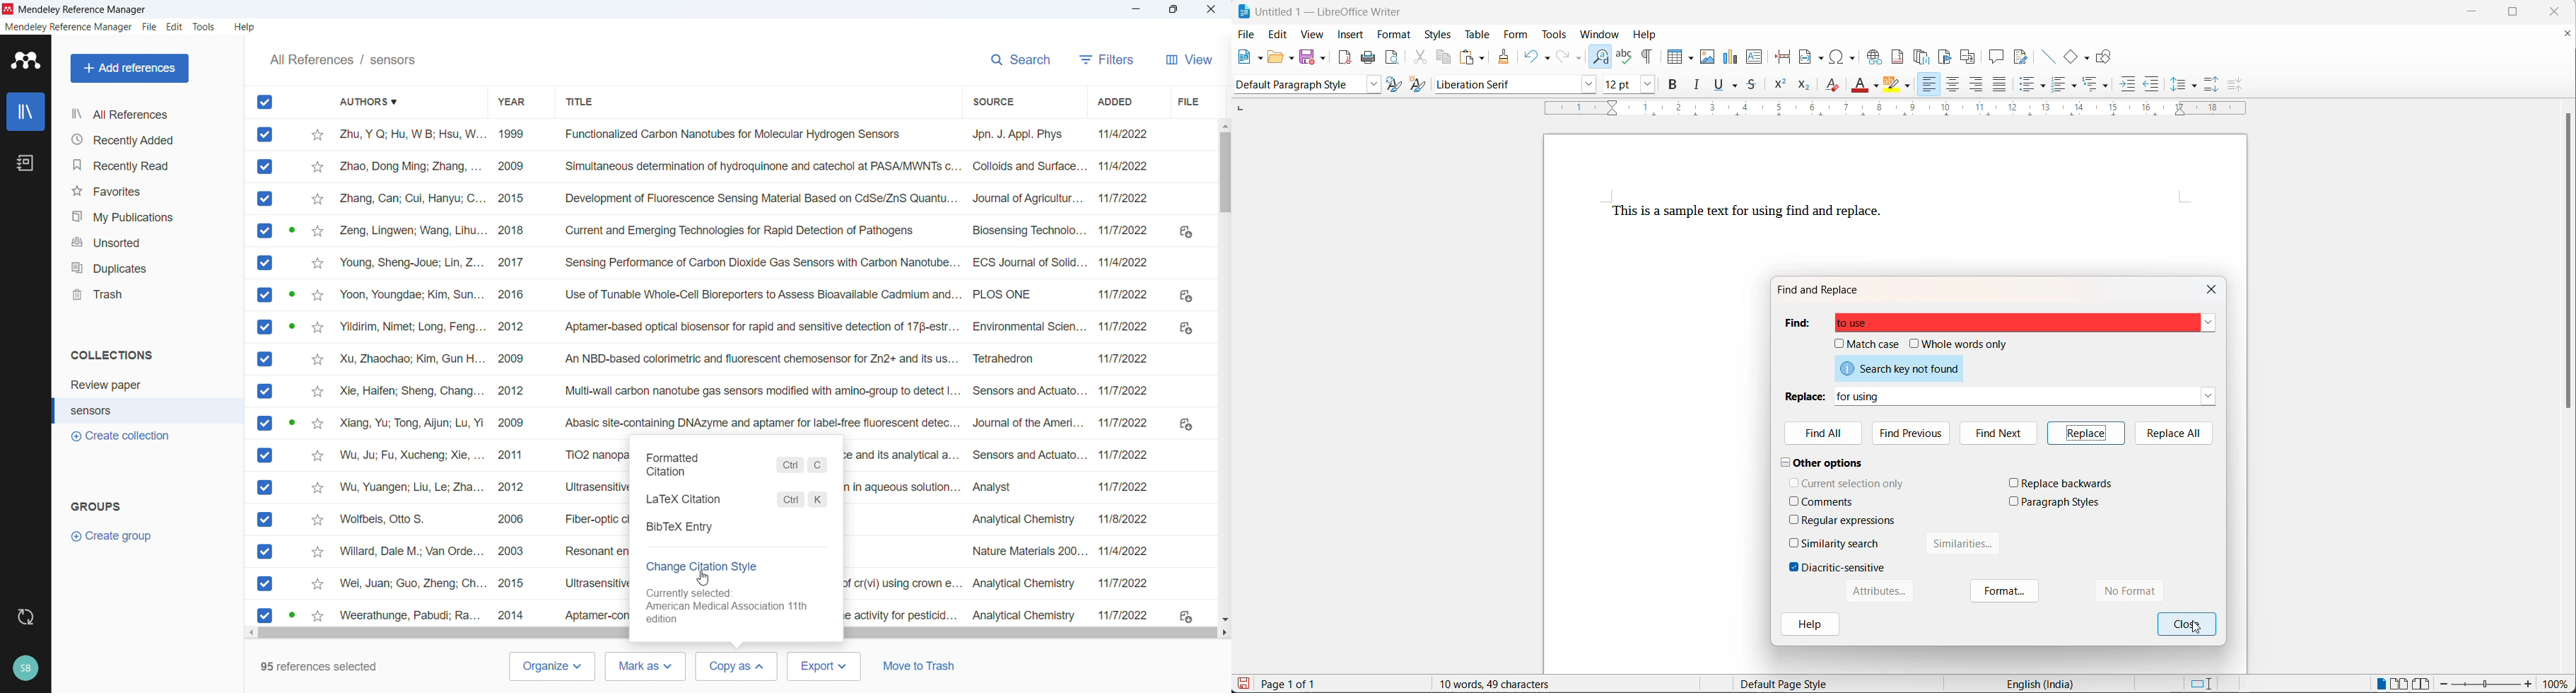 The image size is (2576, 700). What do you see at coordinates (1924, 57) in the screenshot?
I see `insert endnote` at bounding box center [1924, 57].